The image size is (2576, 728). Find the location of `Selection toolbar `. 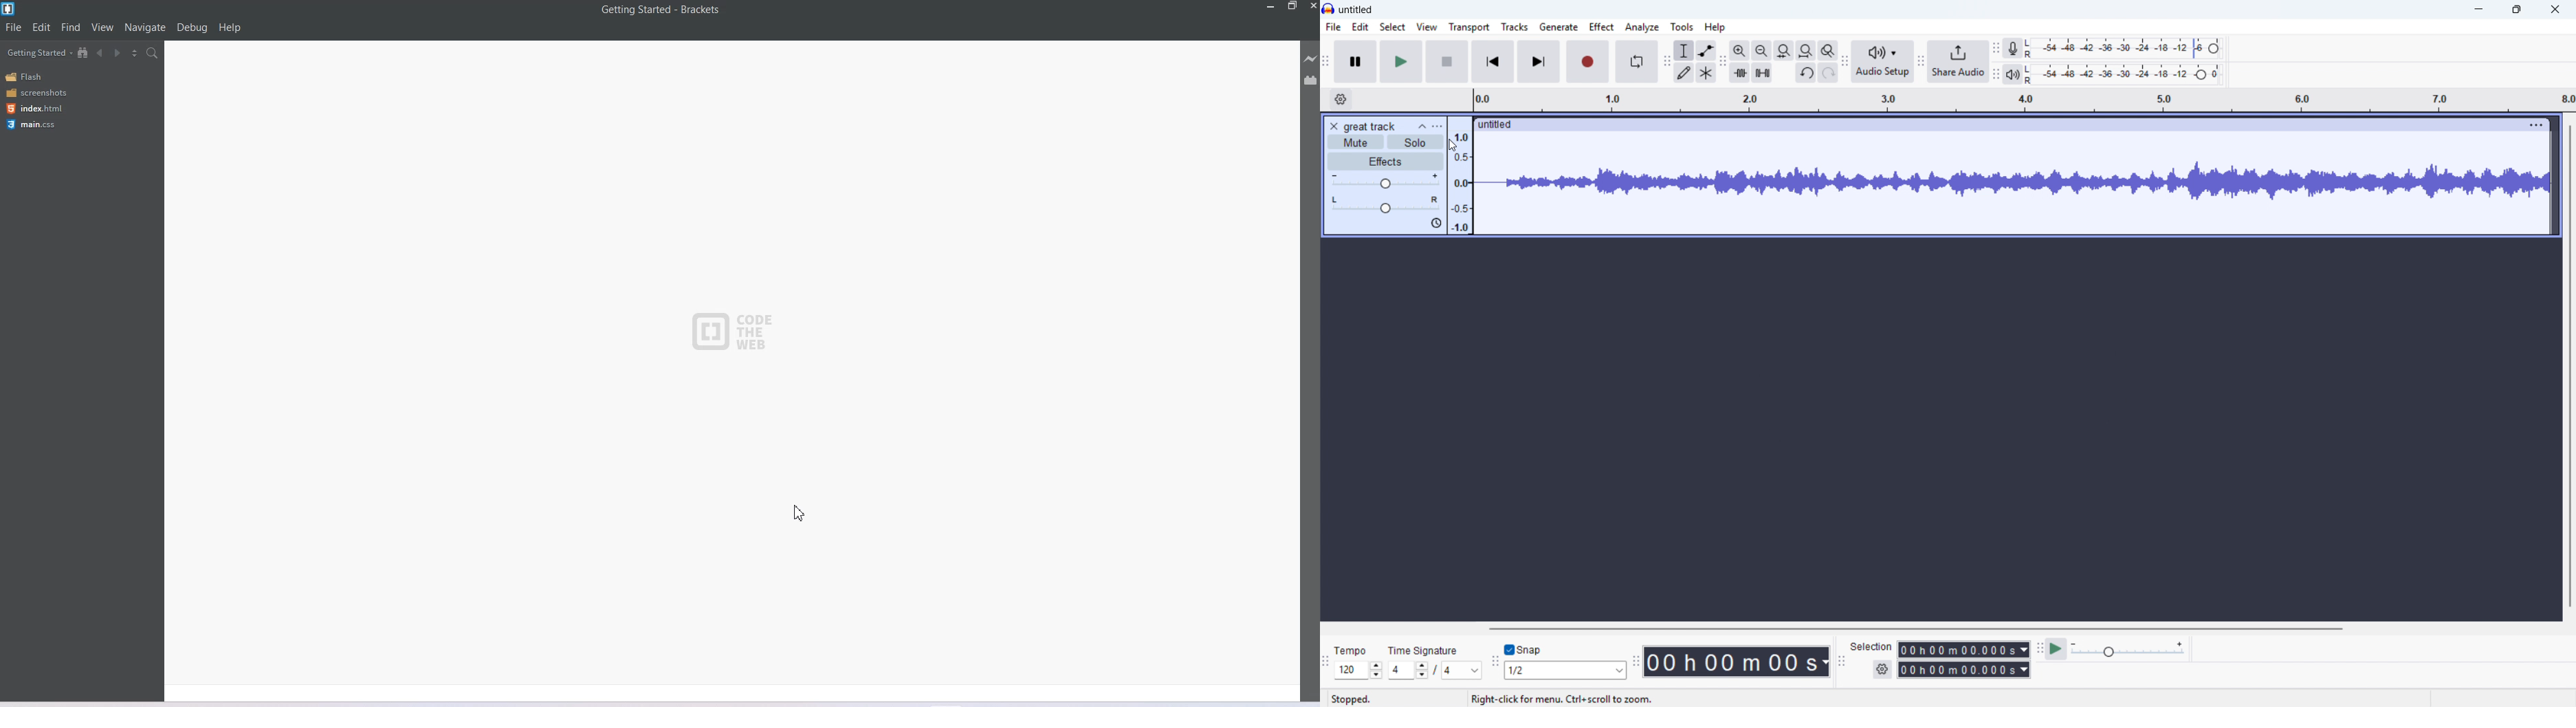

Selection toolbar  is located at coordinates (1840, 661).